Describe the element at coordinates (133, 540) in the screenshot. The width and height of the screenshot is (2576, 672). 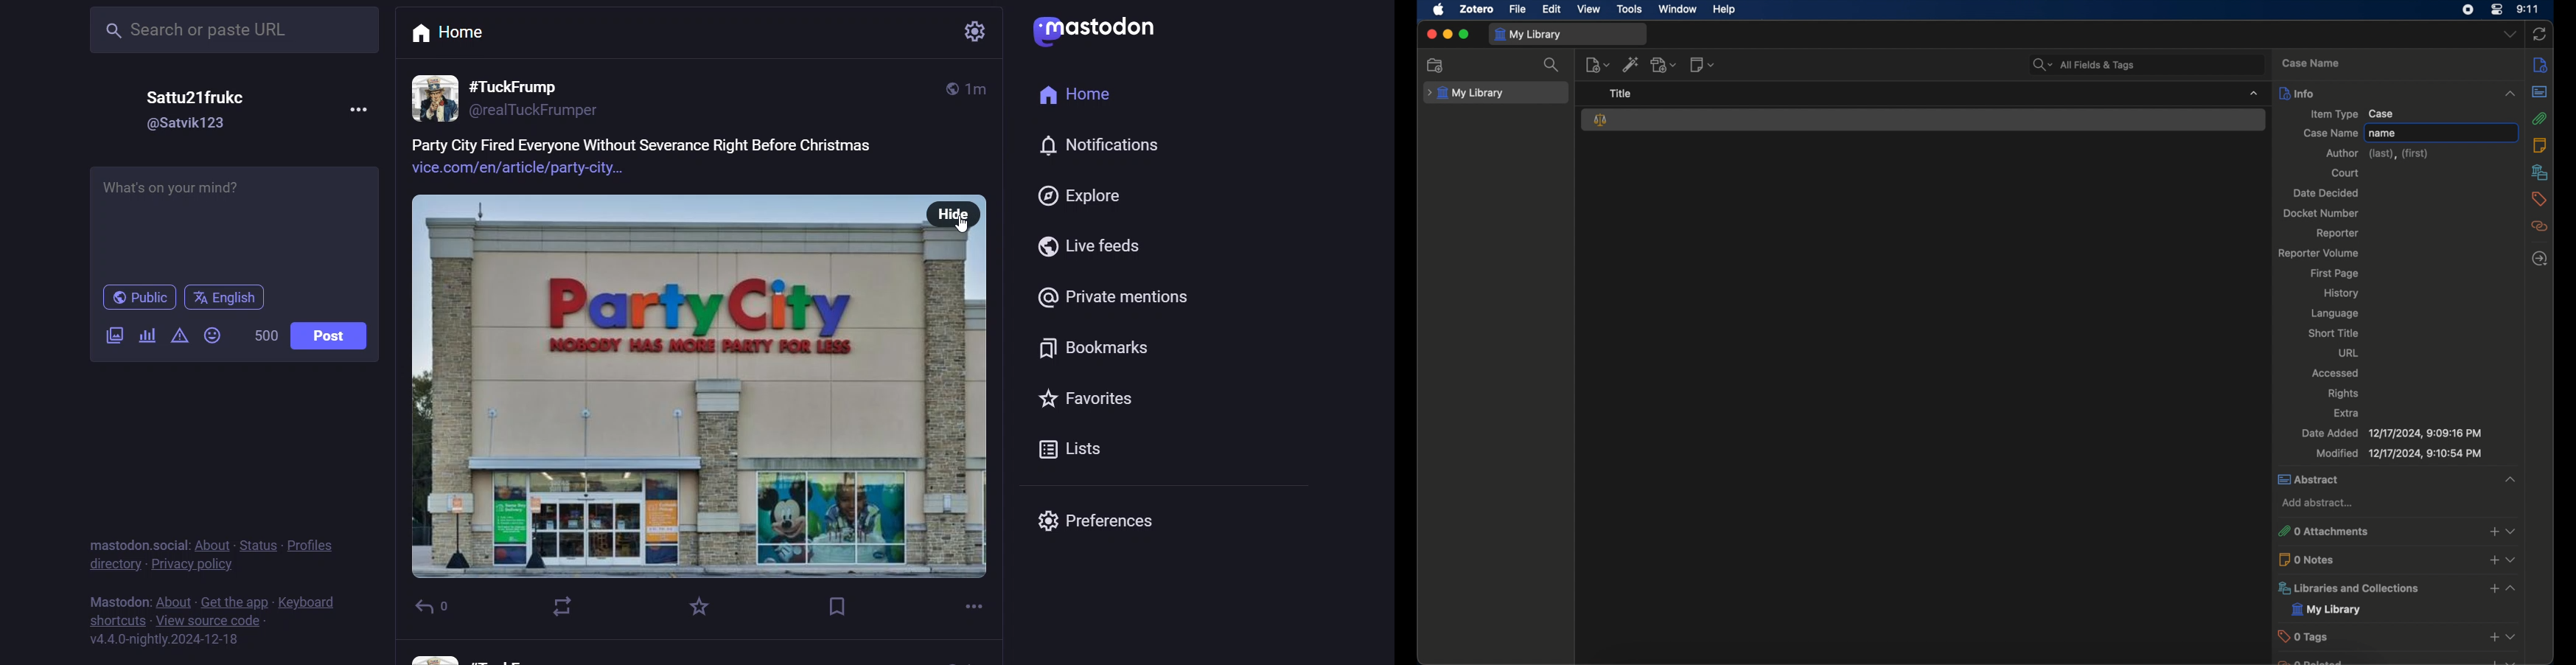
I see `text` at that location.